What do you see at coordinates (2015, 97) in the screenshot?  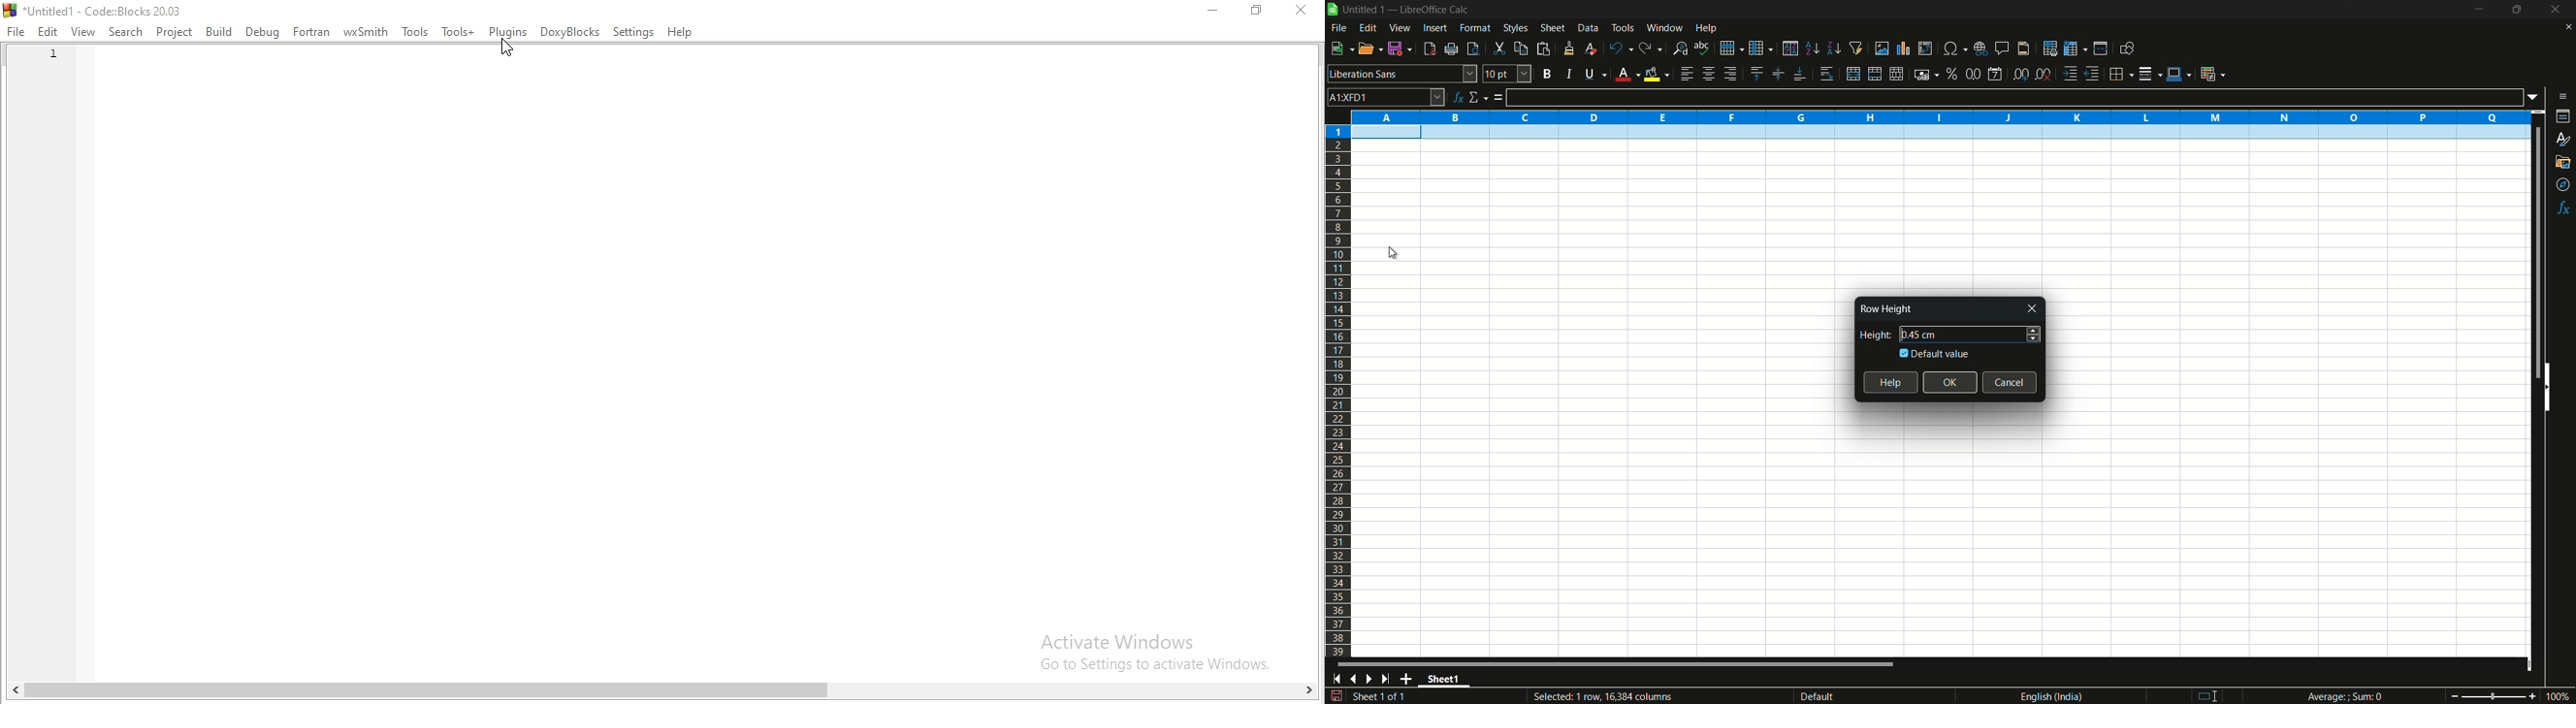 I see `formula input line` at bounding box center [2015, 97].